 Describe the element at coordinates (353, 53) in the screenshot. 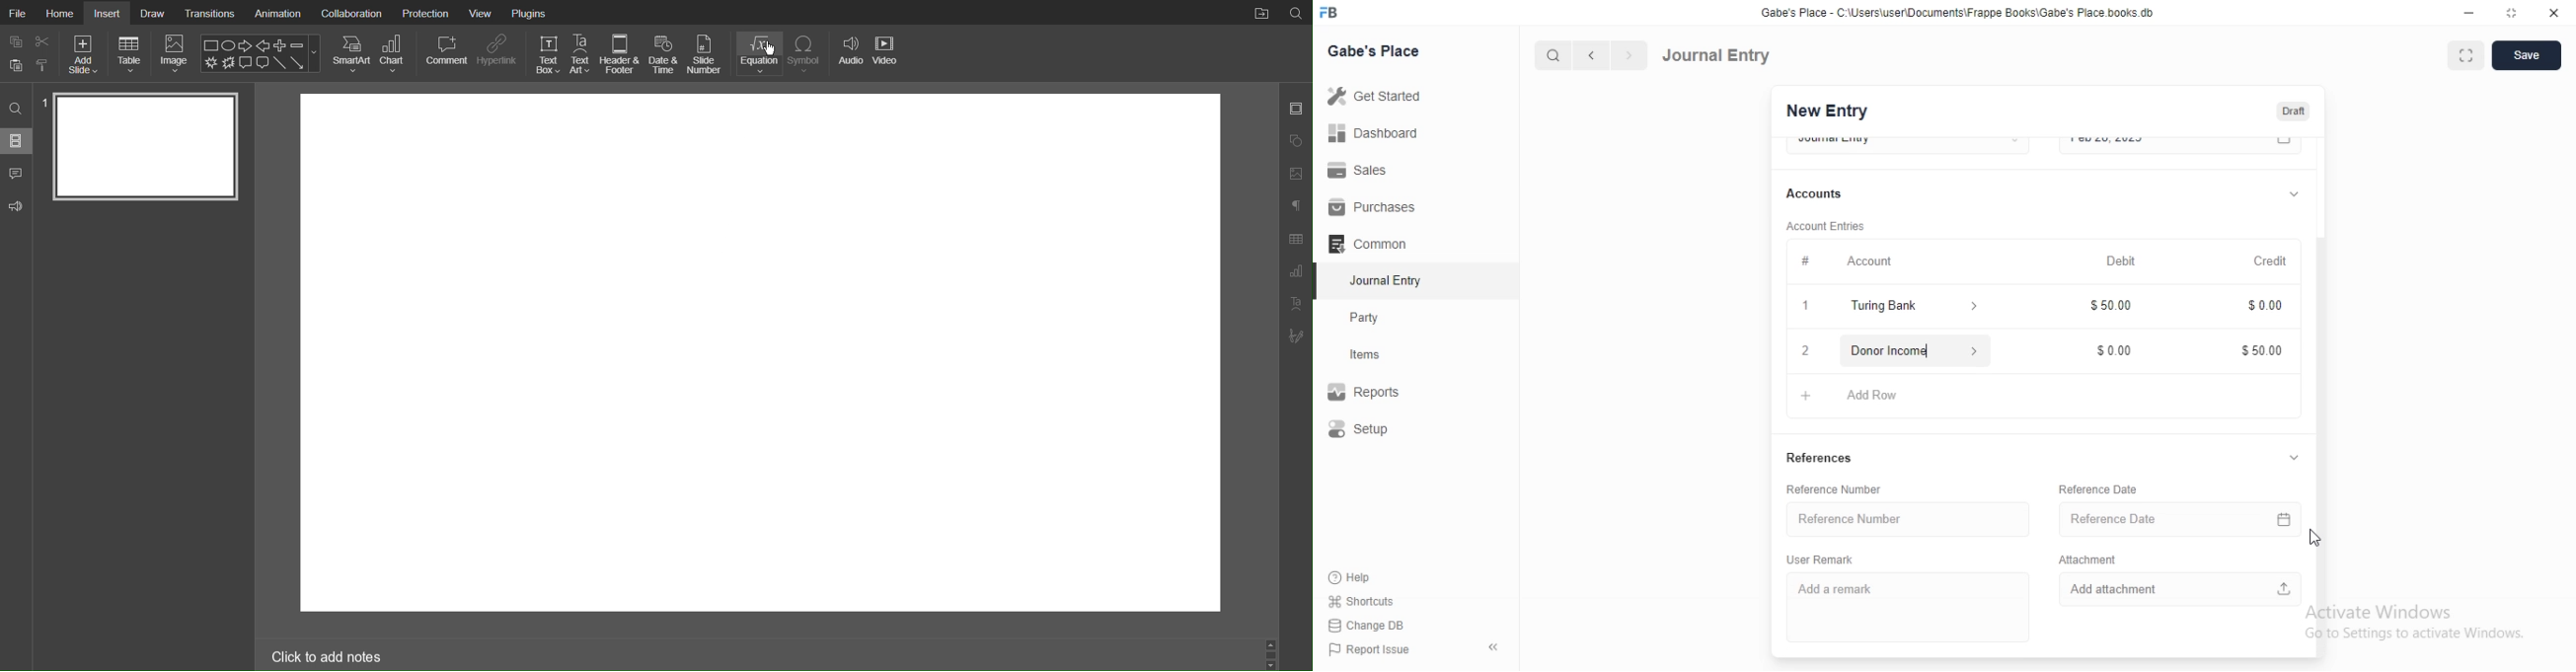

I see `SmartArt` at that location.